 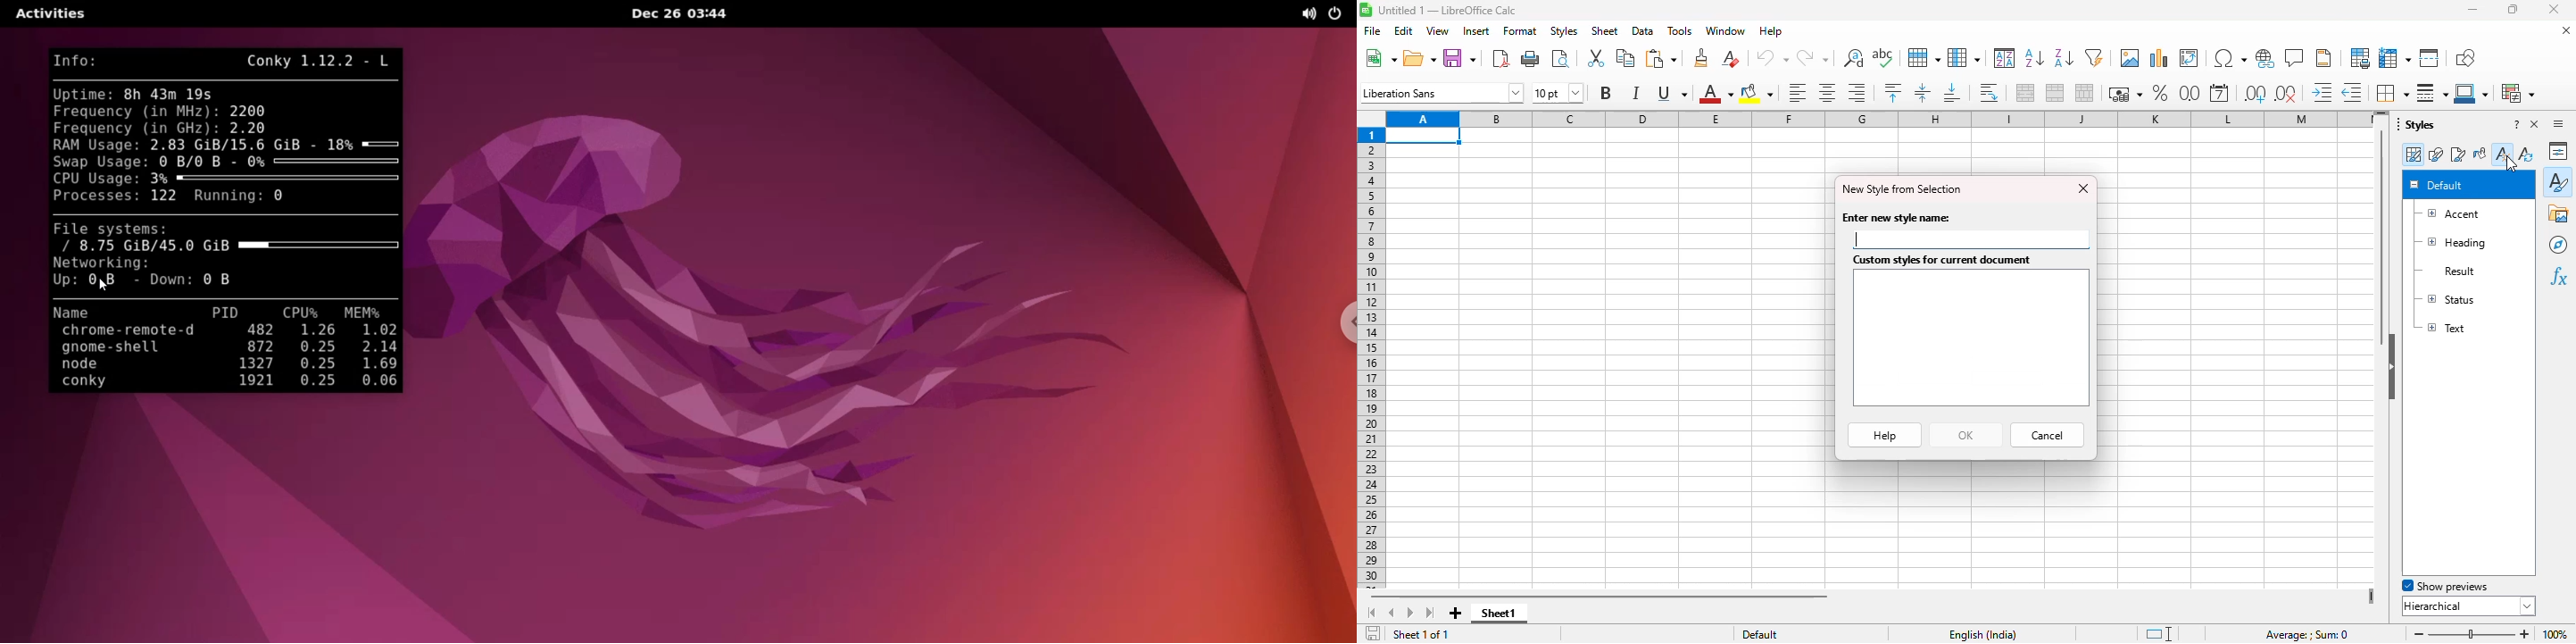 I want to click on format as date, so click(x=2219, y=93).